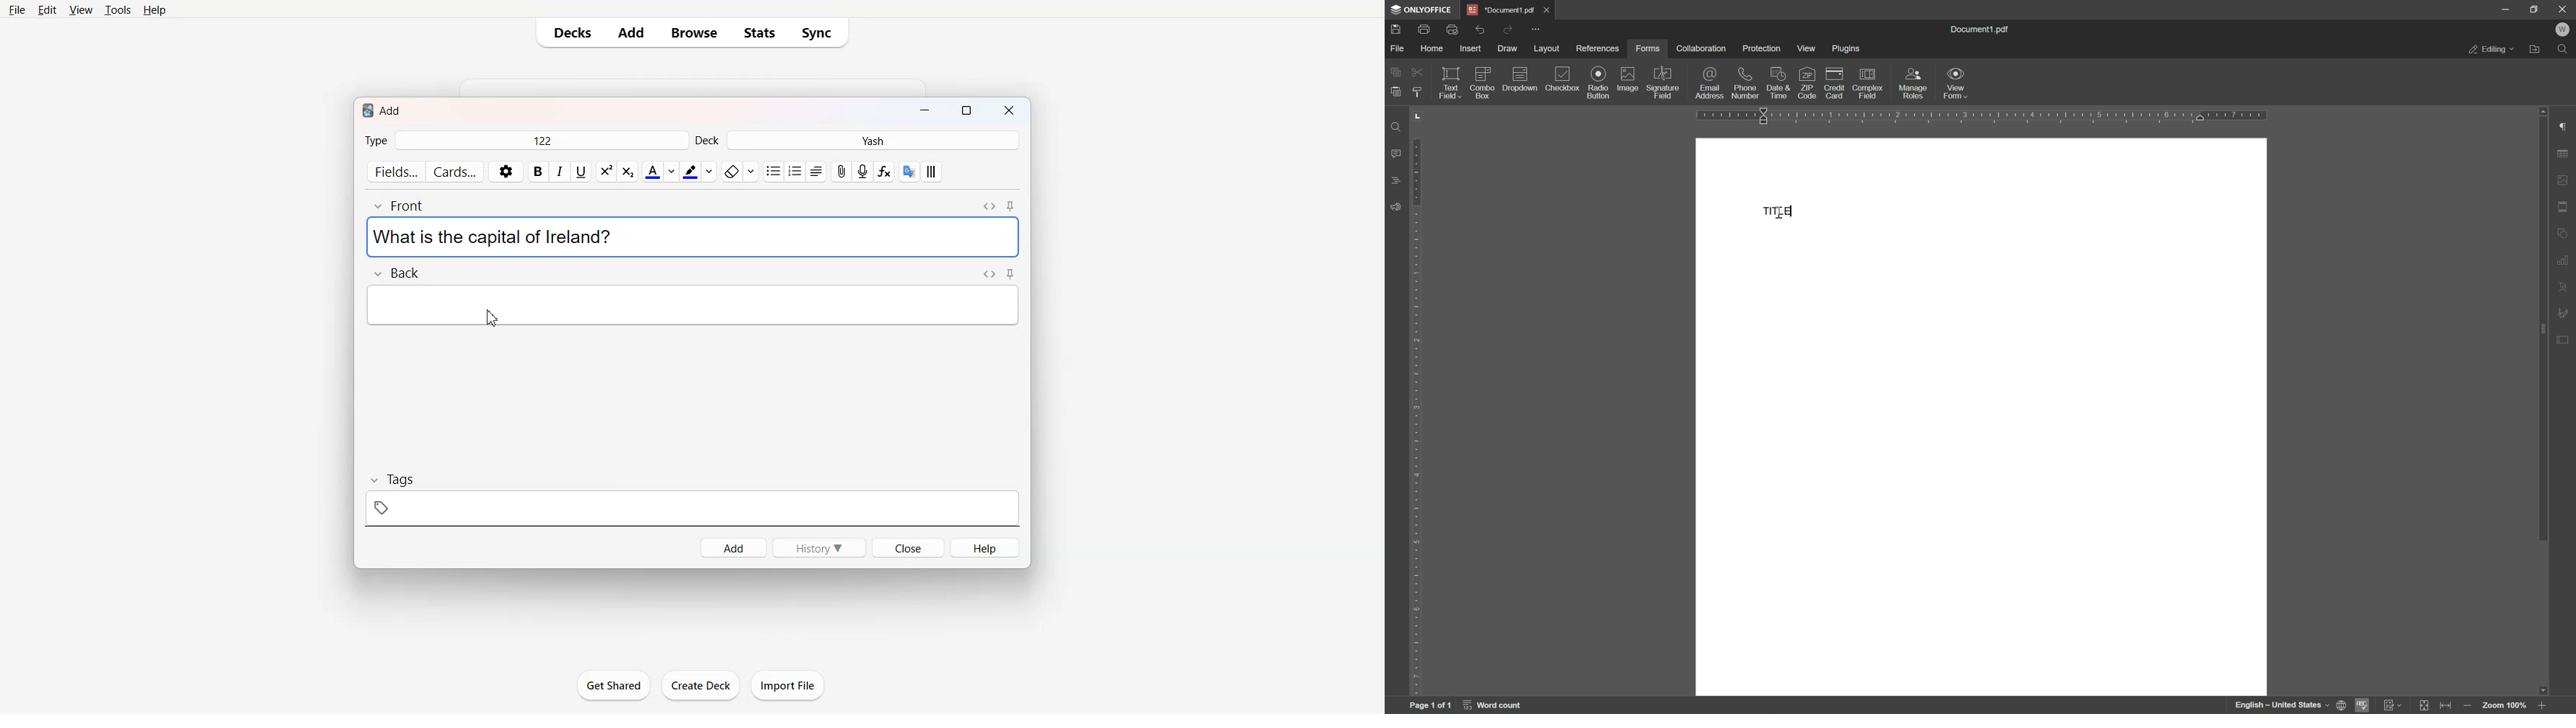 This screenshot has width=2576, height=728. What do you see at coordinates (2566, 285) in the screenshot?
I see `text art settings` at bounding box center [2566, 285].